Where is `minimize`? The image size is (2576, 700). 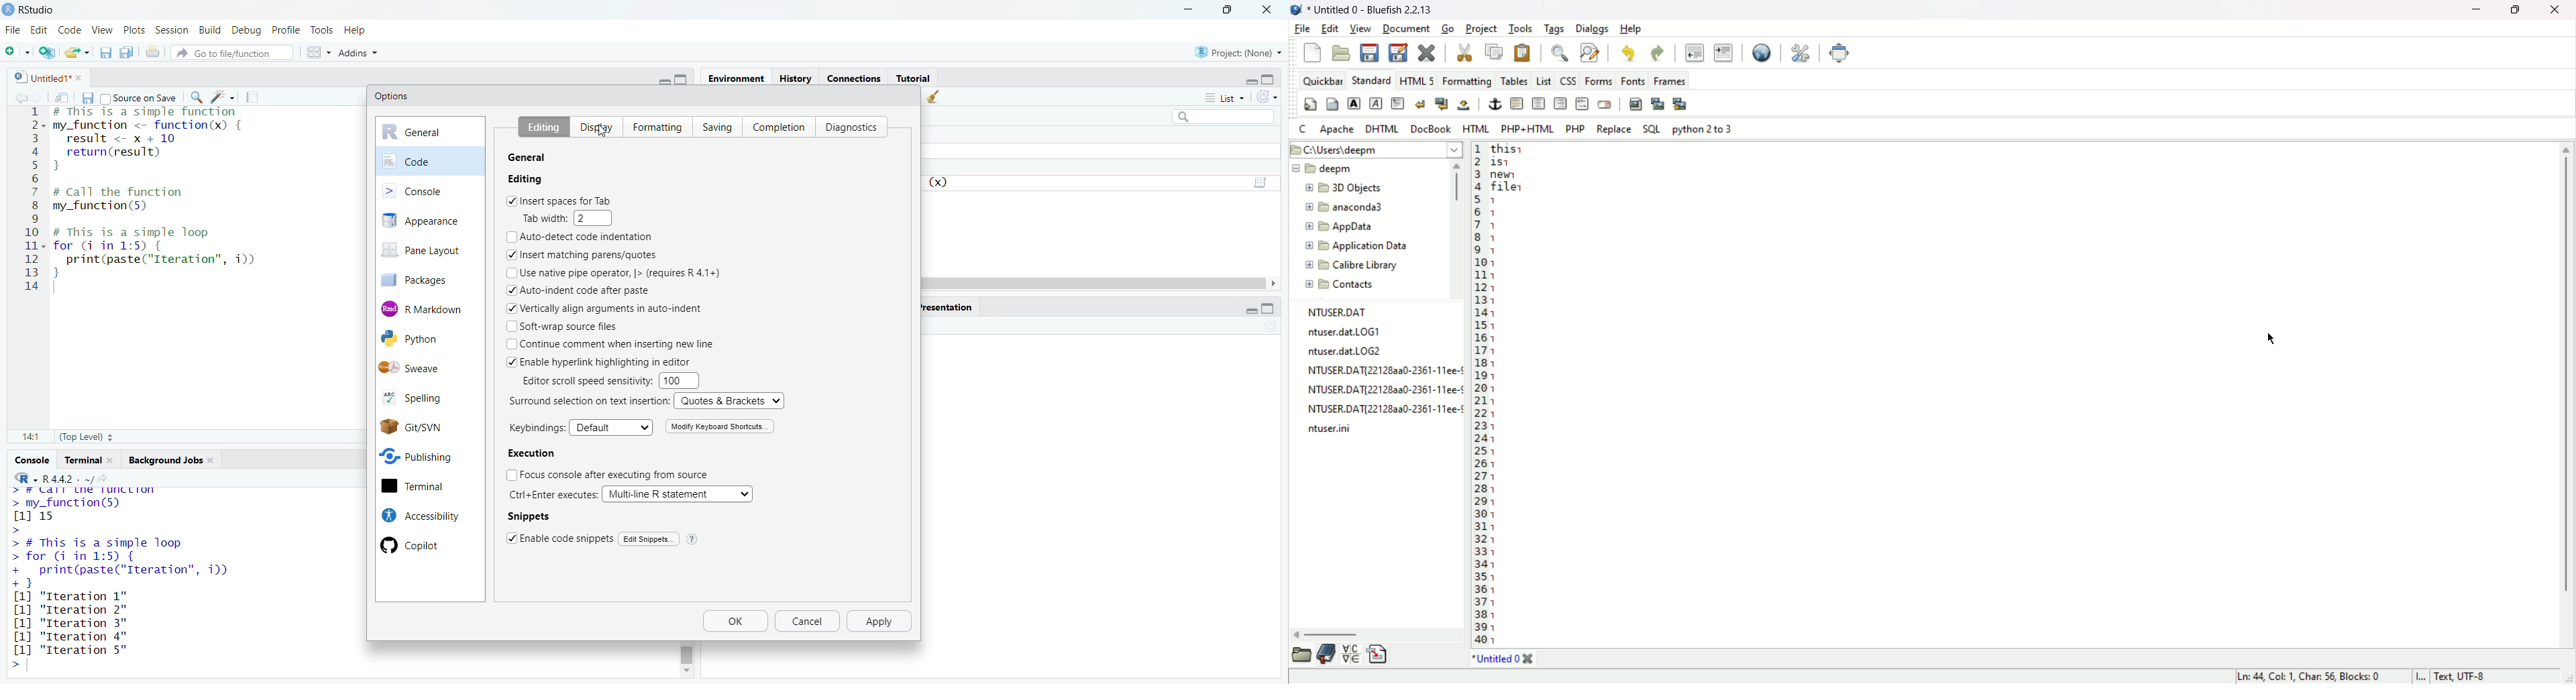
minimize is located at coordinates (1247, 78).